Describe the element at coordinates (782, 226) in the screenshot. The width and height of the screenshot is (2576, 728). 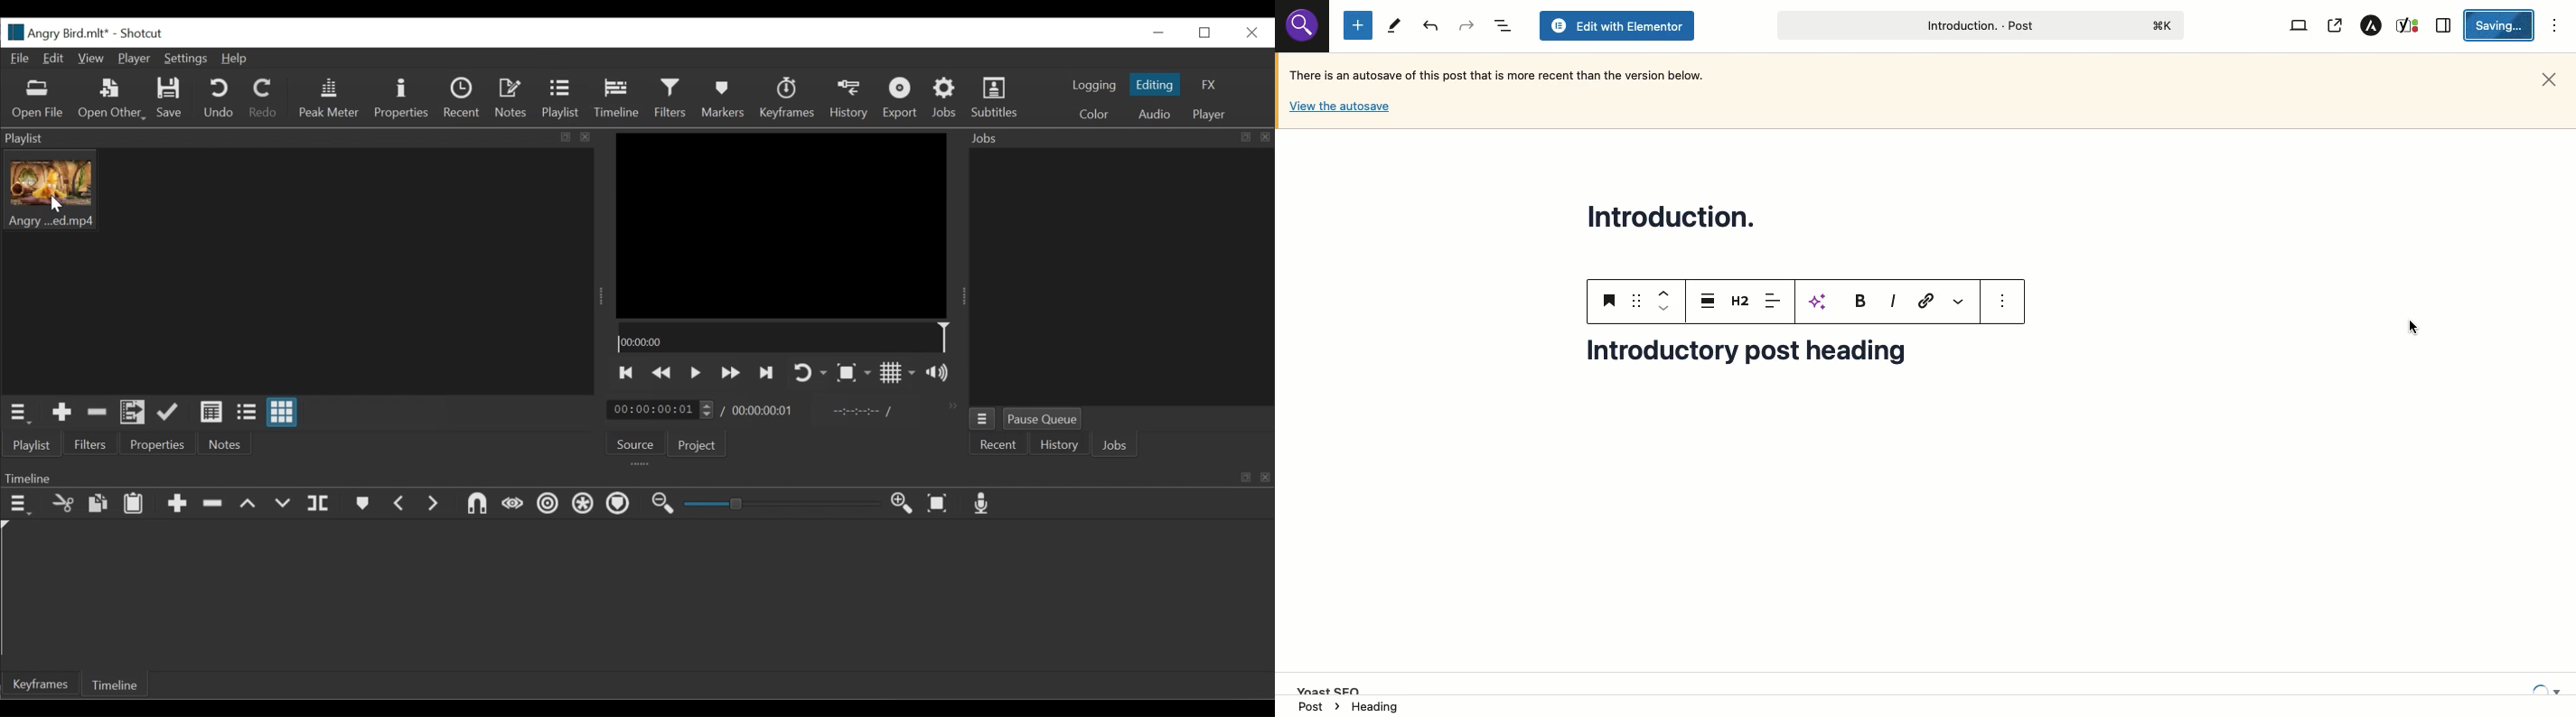
I see `Media viewer` at that location.